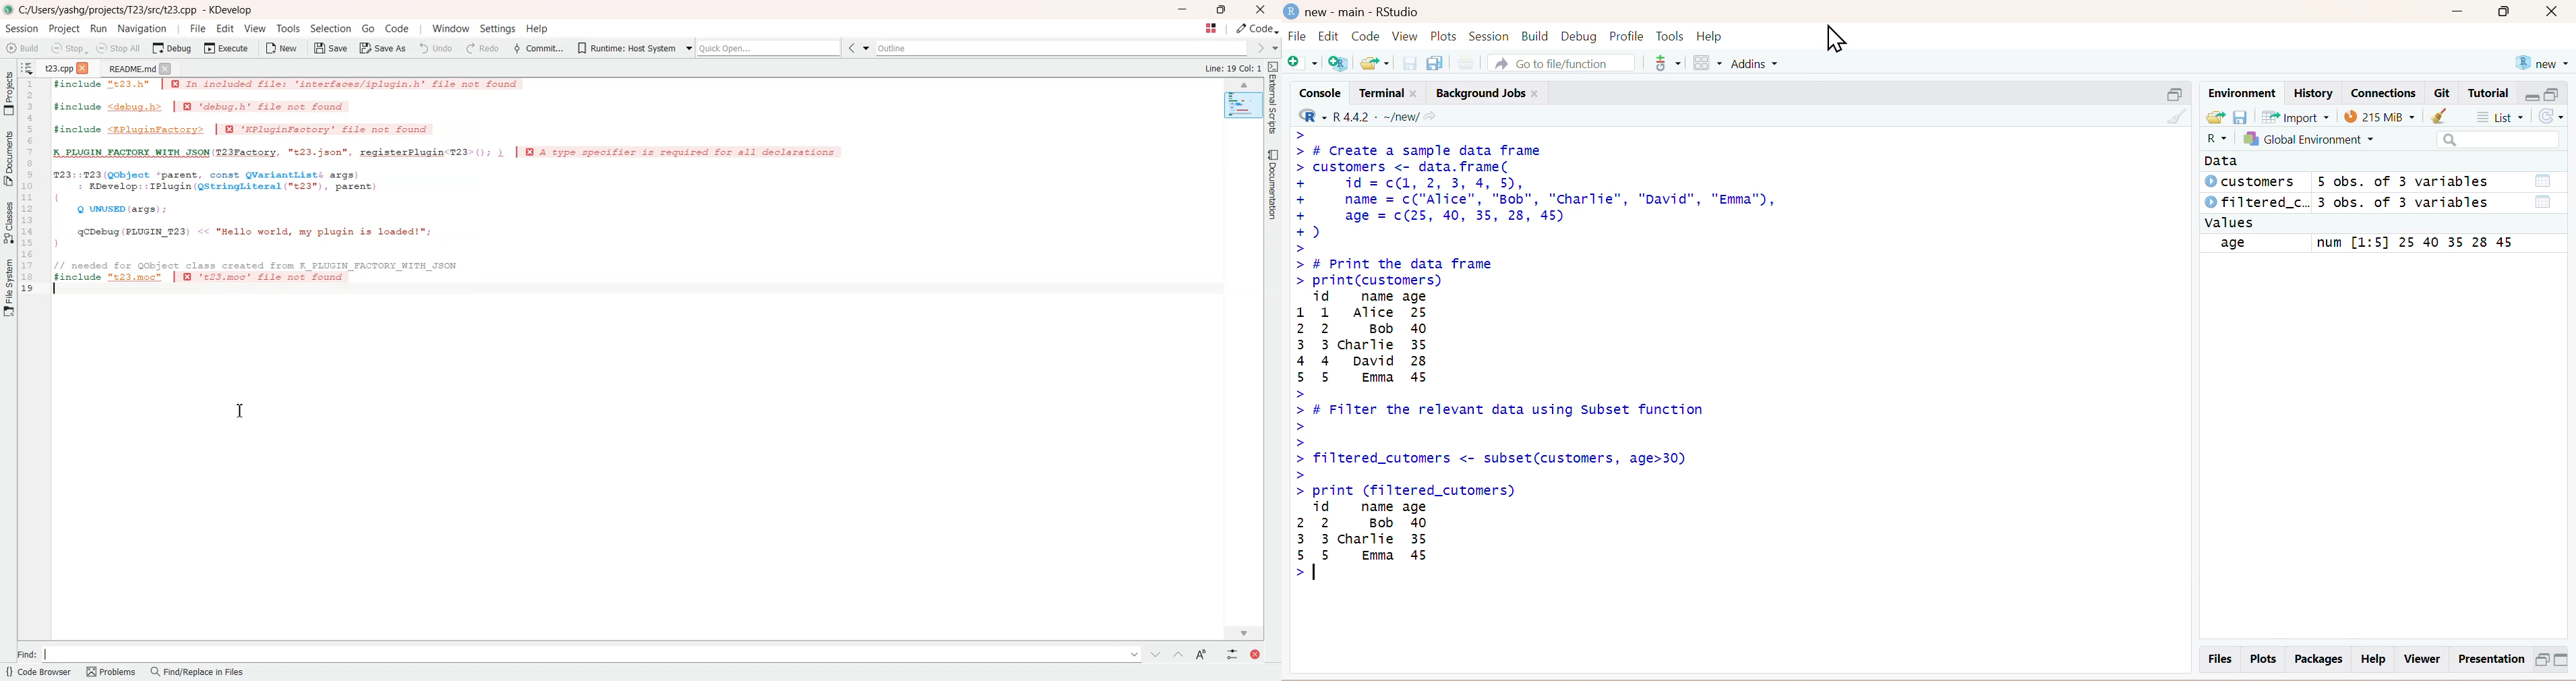  I want to click on Minimize, so click(2459, 14).